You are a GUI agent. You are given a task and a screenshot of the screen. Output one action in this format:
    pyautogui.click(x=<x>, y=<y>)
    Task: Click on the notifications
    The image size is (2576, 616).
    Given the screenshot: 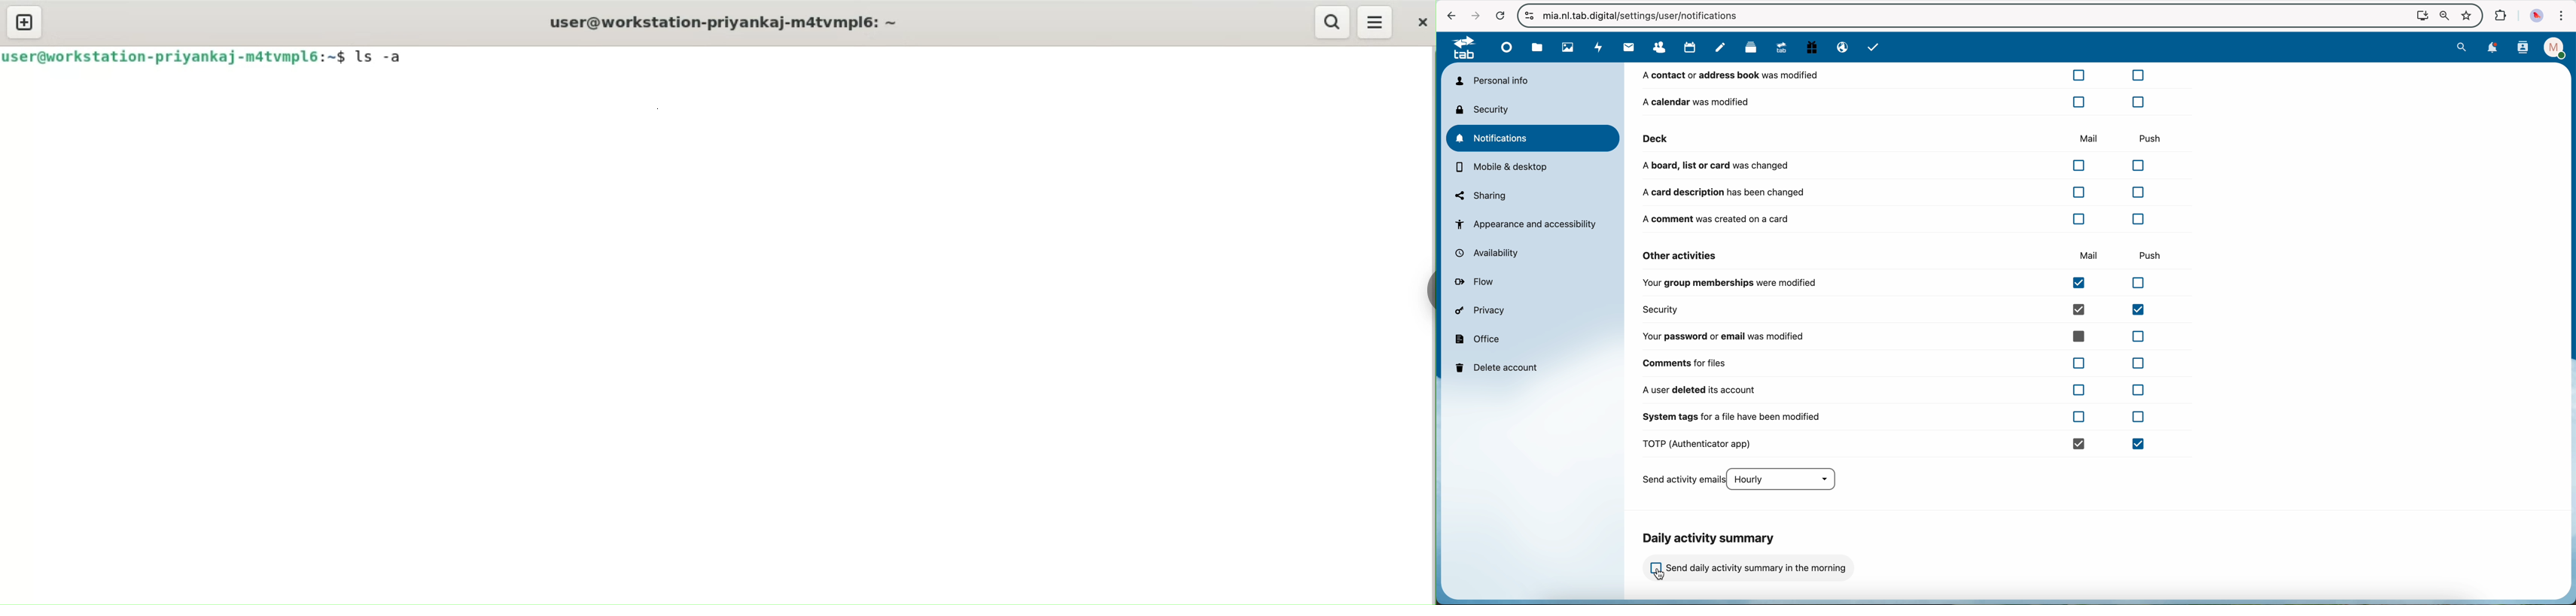 What is the action you would take?
    pyautogui.click(x=2493, y=48)
    